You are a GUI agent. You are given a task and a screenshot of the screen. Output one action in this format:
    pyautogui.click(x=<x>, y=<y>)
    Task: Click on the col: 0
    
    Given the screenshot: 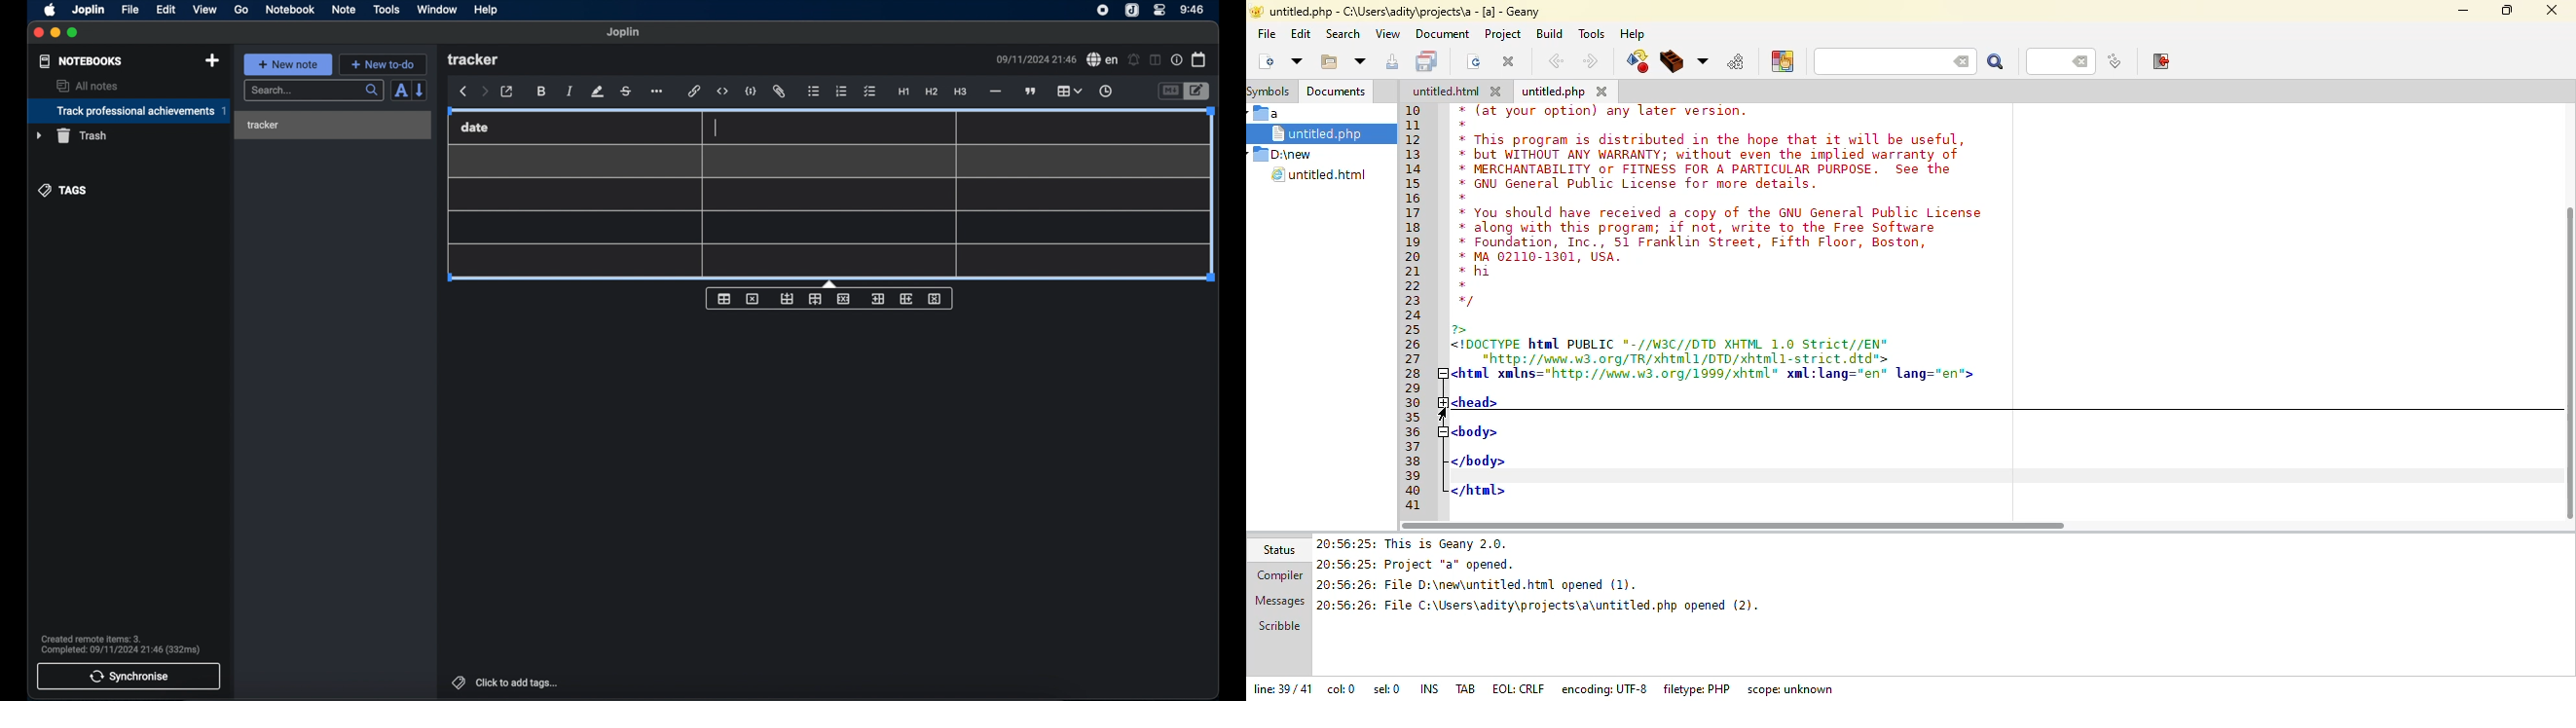 What is the action you would take?
    pyautogui.click(x=1342, y=689)
    